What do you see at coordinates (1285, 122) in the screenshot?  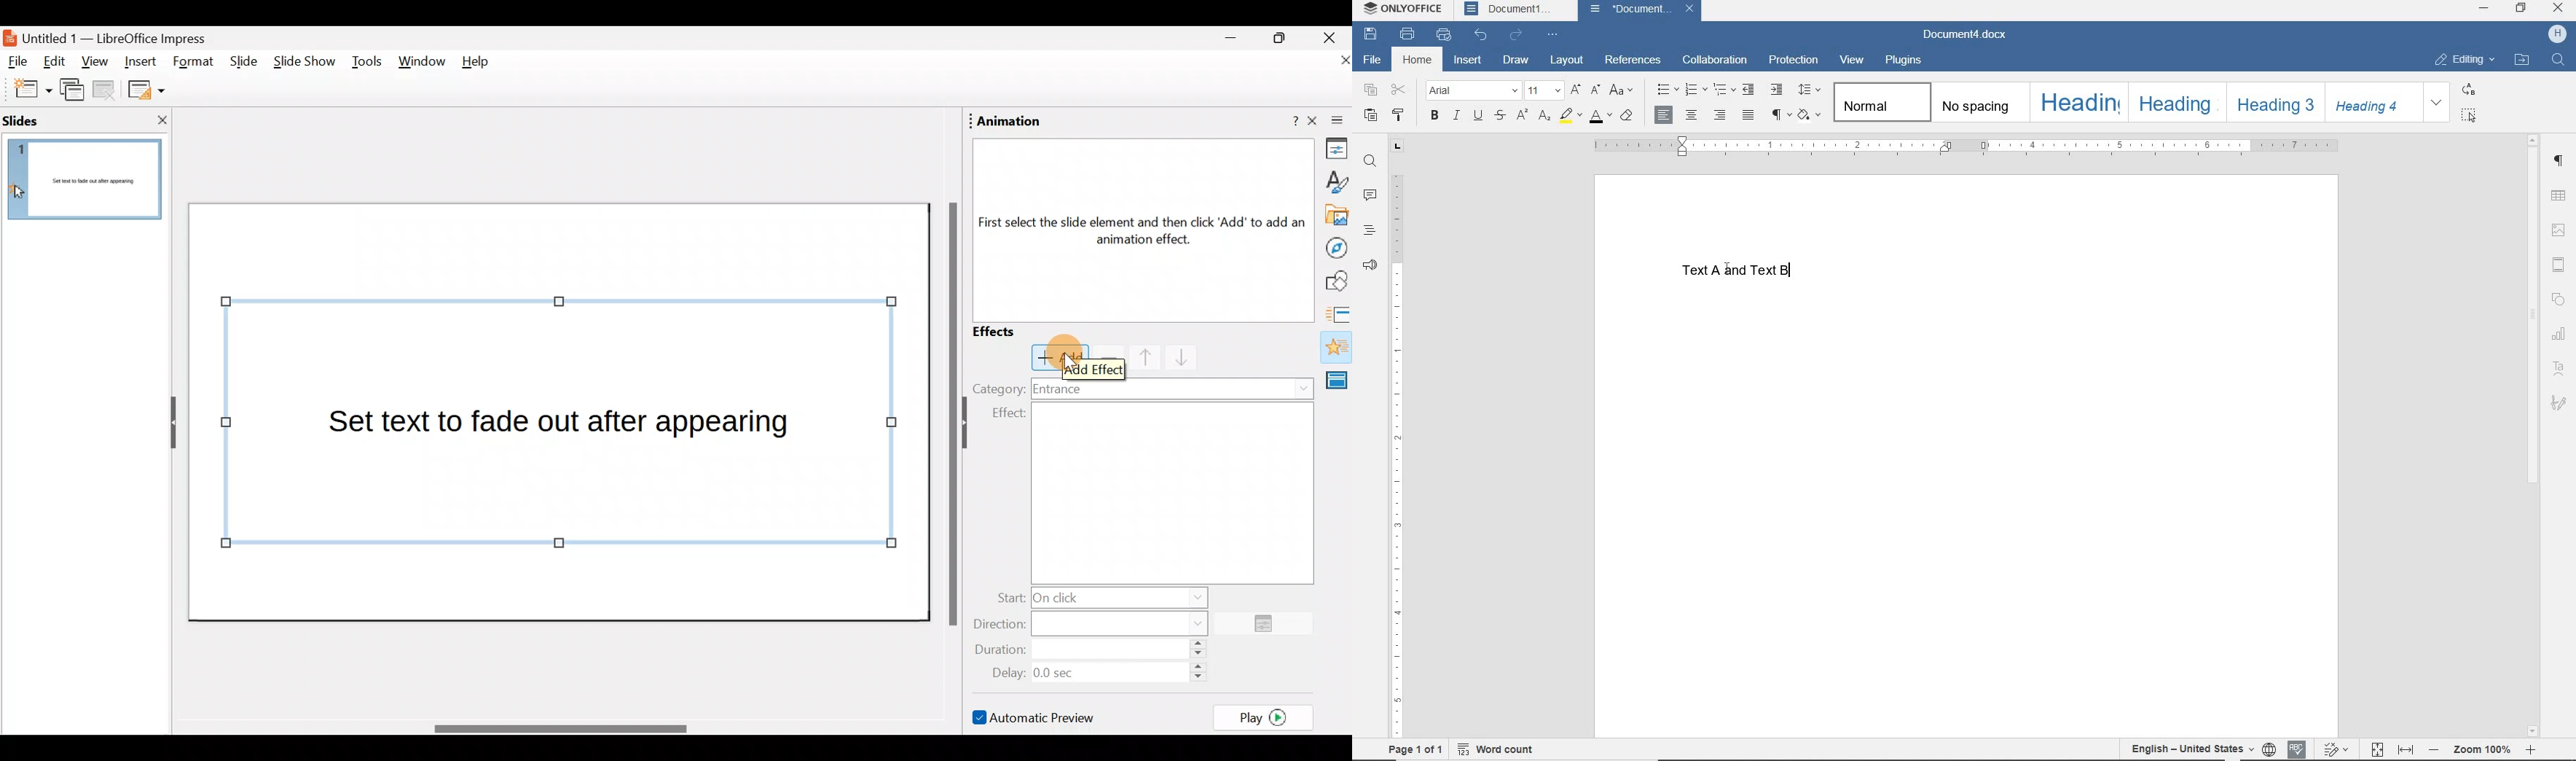 I see `Help` at bounding box center [1285, 122].